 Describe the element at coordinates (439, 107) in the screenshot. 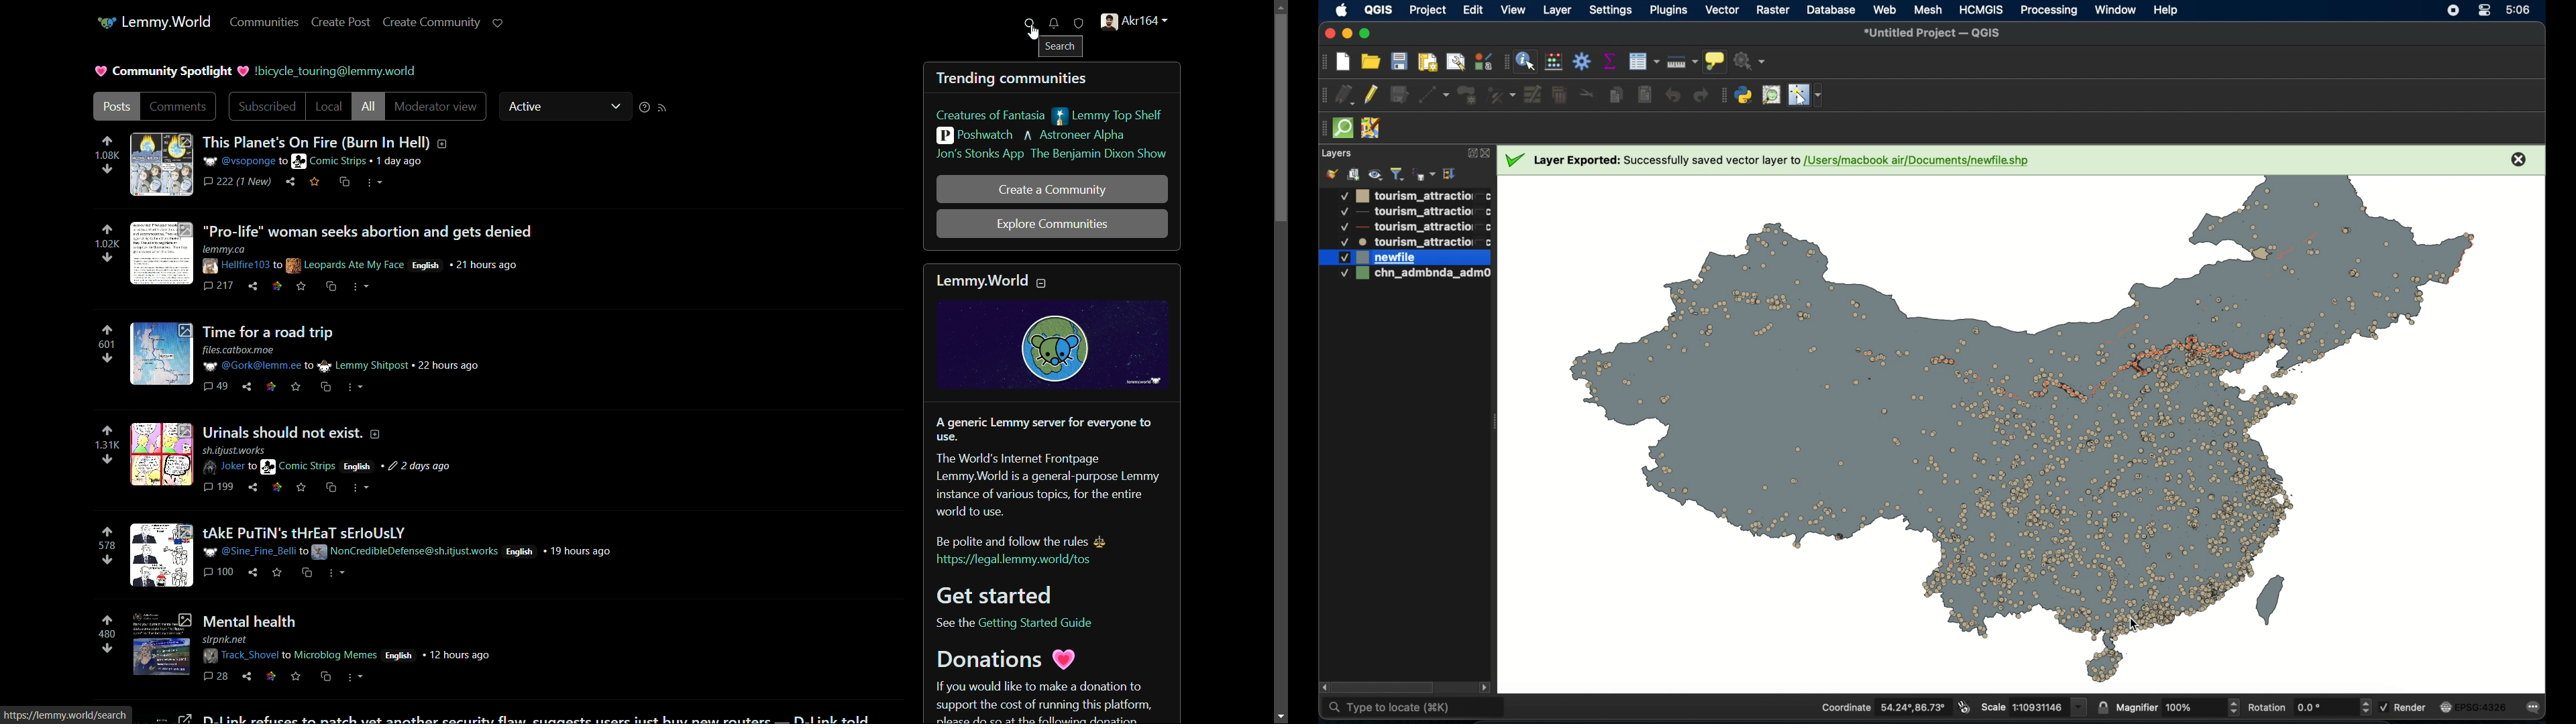

I see `moderator view` at that location.